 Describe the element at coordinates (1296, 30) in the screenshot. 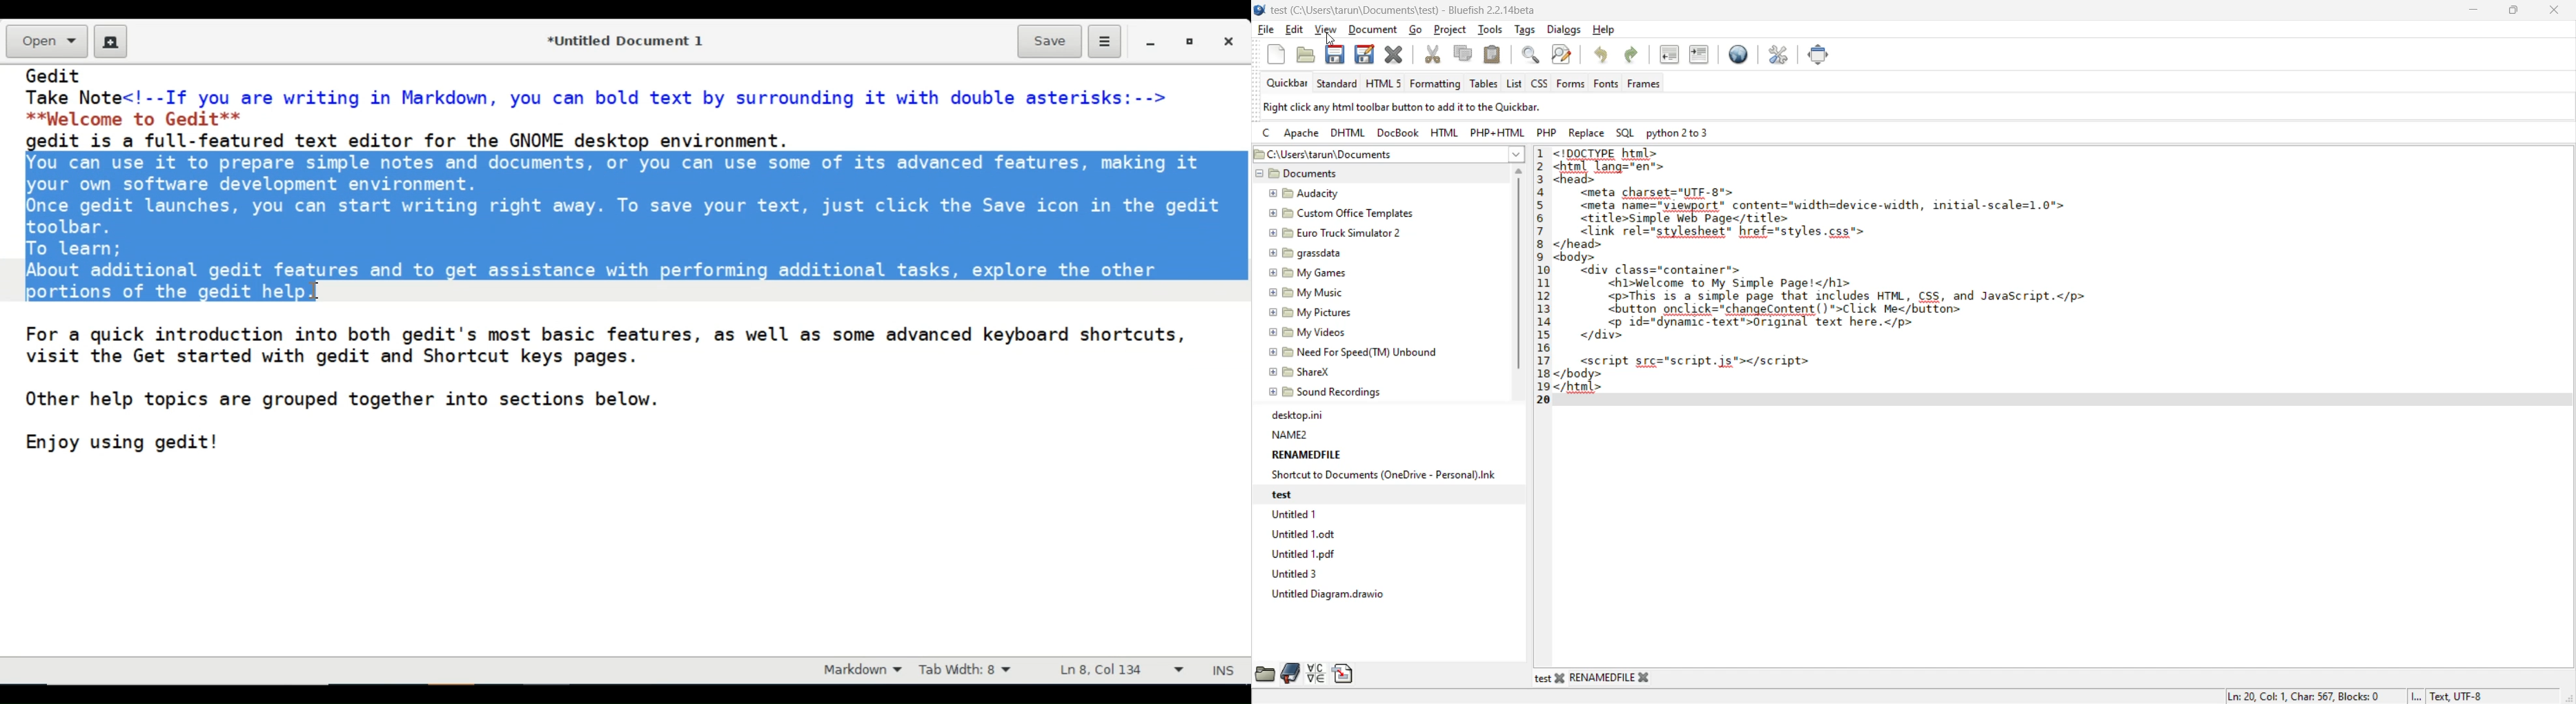

I see `edit` at that location.